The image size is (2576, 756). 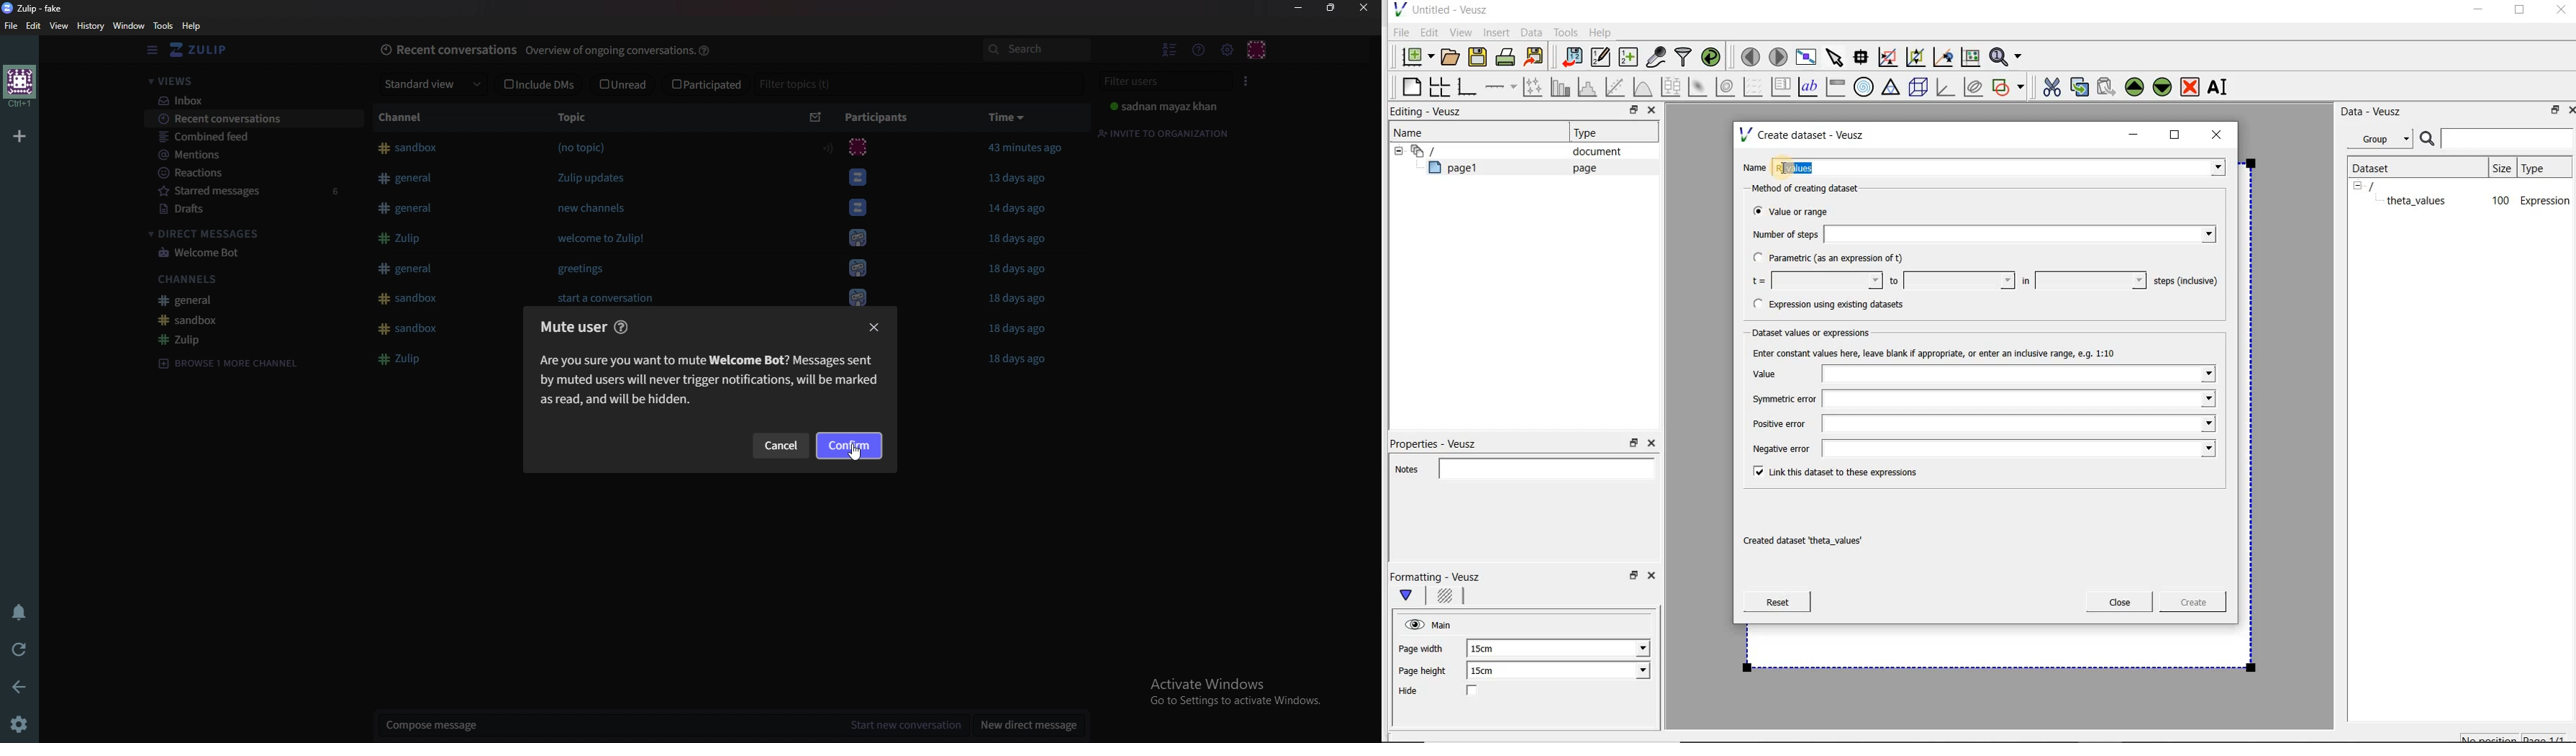 I want to click on welcome bot, so click(x=250, y=253).